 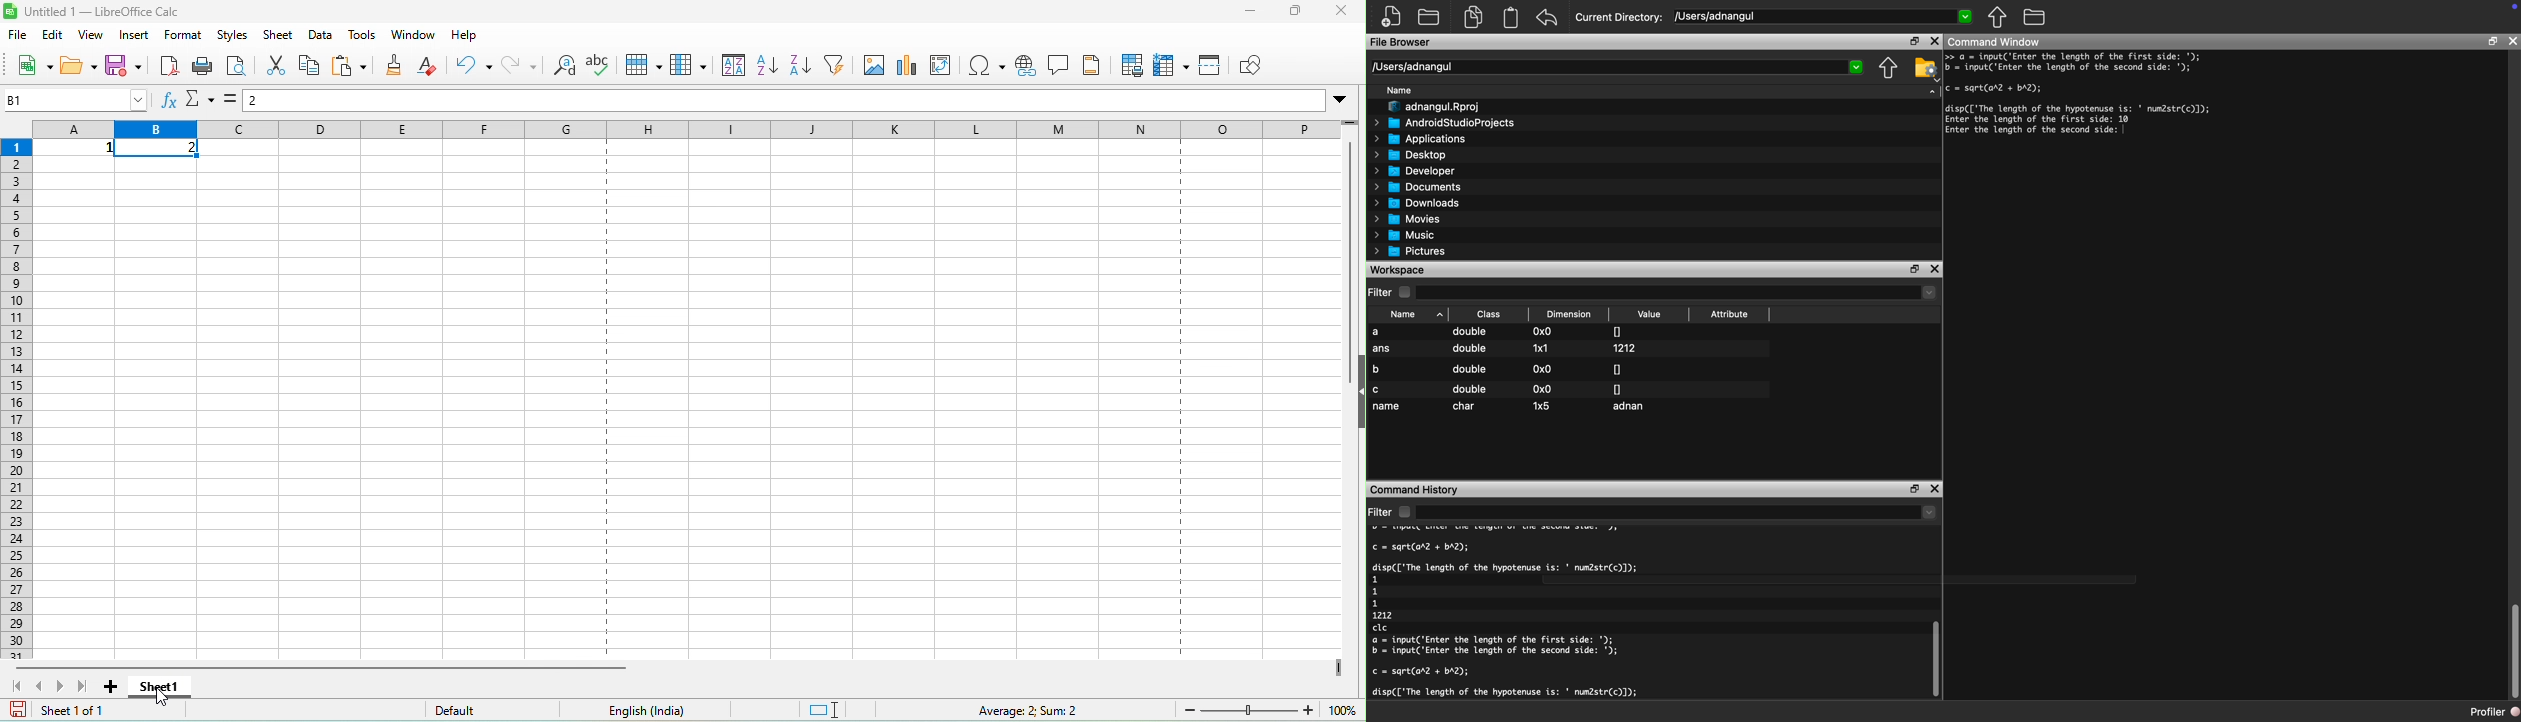 What do you see at coordinates (1933, 650) in the screenshot?
I see `vertical scroll bar` at bounding box center [1933, 650].